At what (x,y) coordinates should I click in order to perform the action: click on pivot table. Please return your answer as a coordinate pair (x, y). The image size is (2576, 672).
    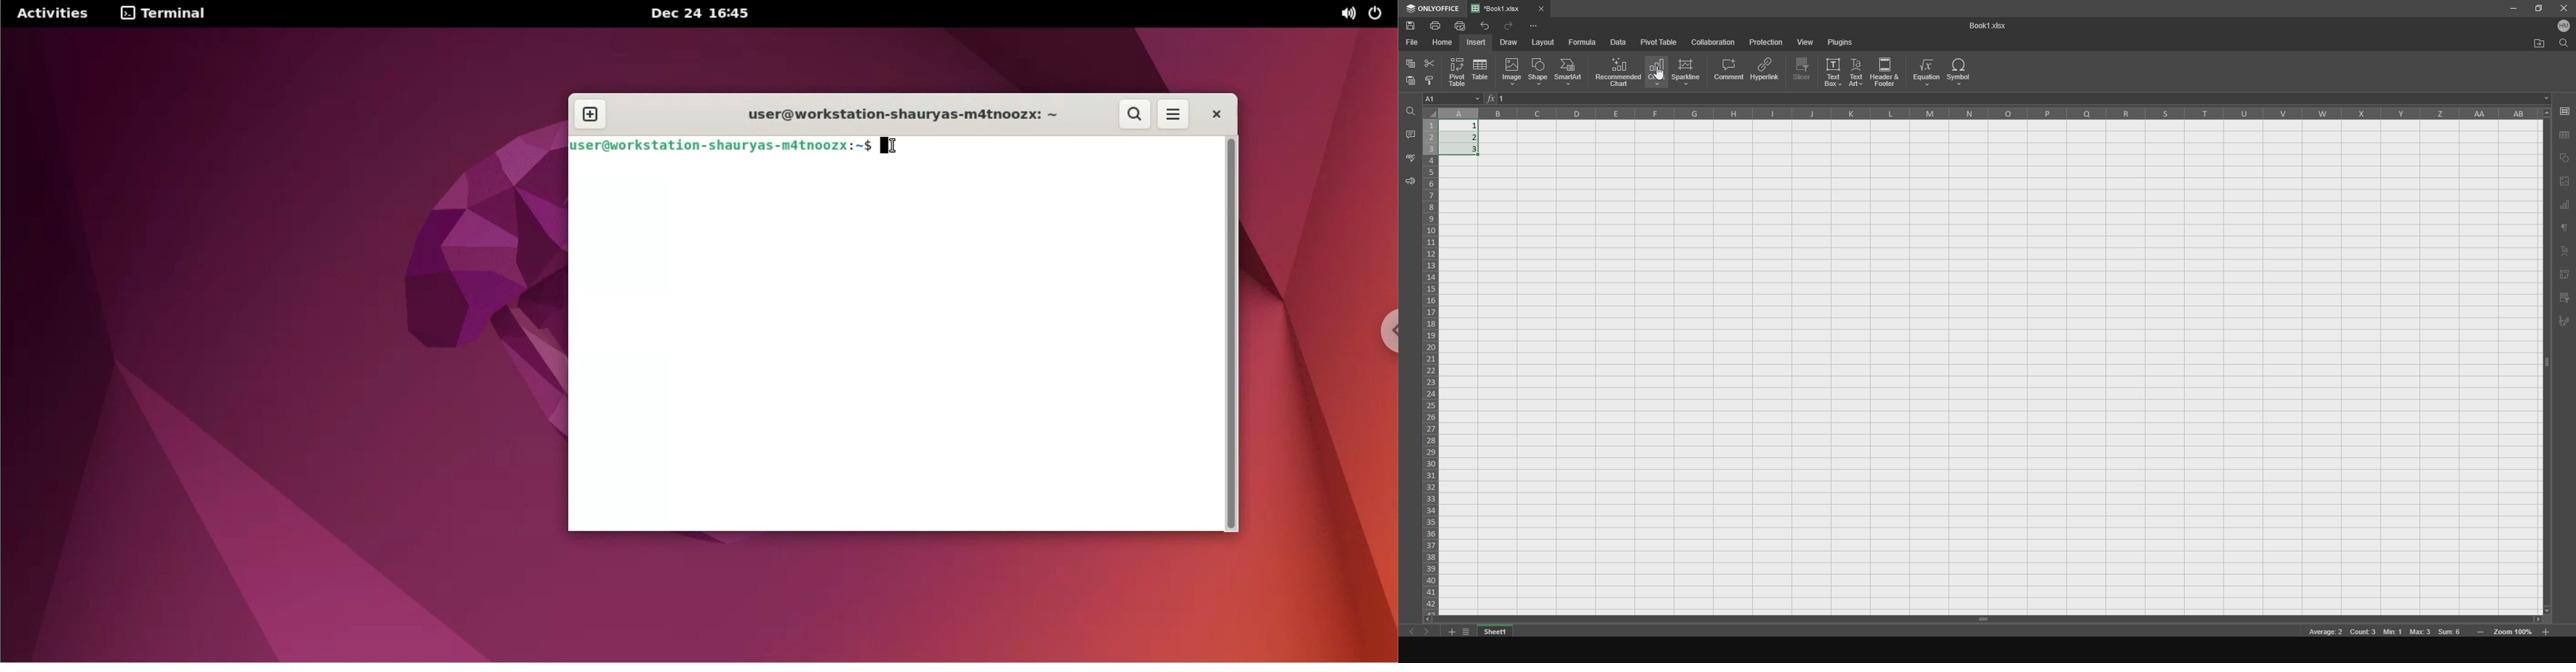
    Looking at the image, I should click on (1660, 42).